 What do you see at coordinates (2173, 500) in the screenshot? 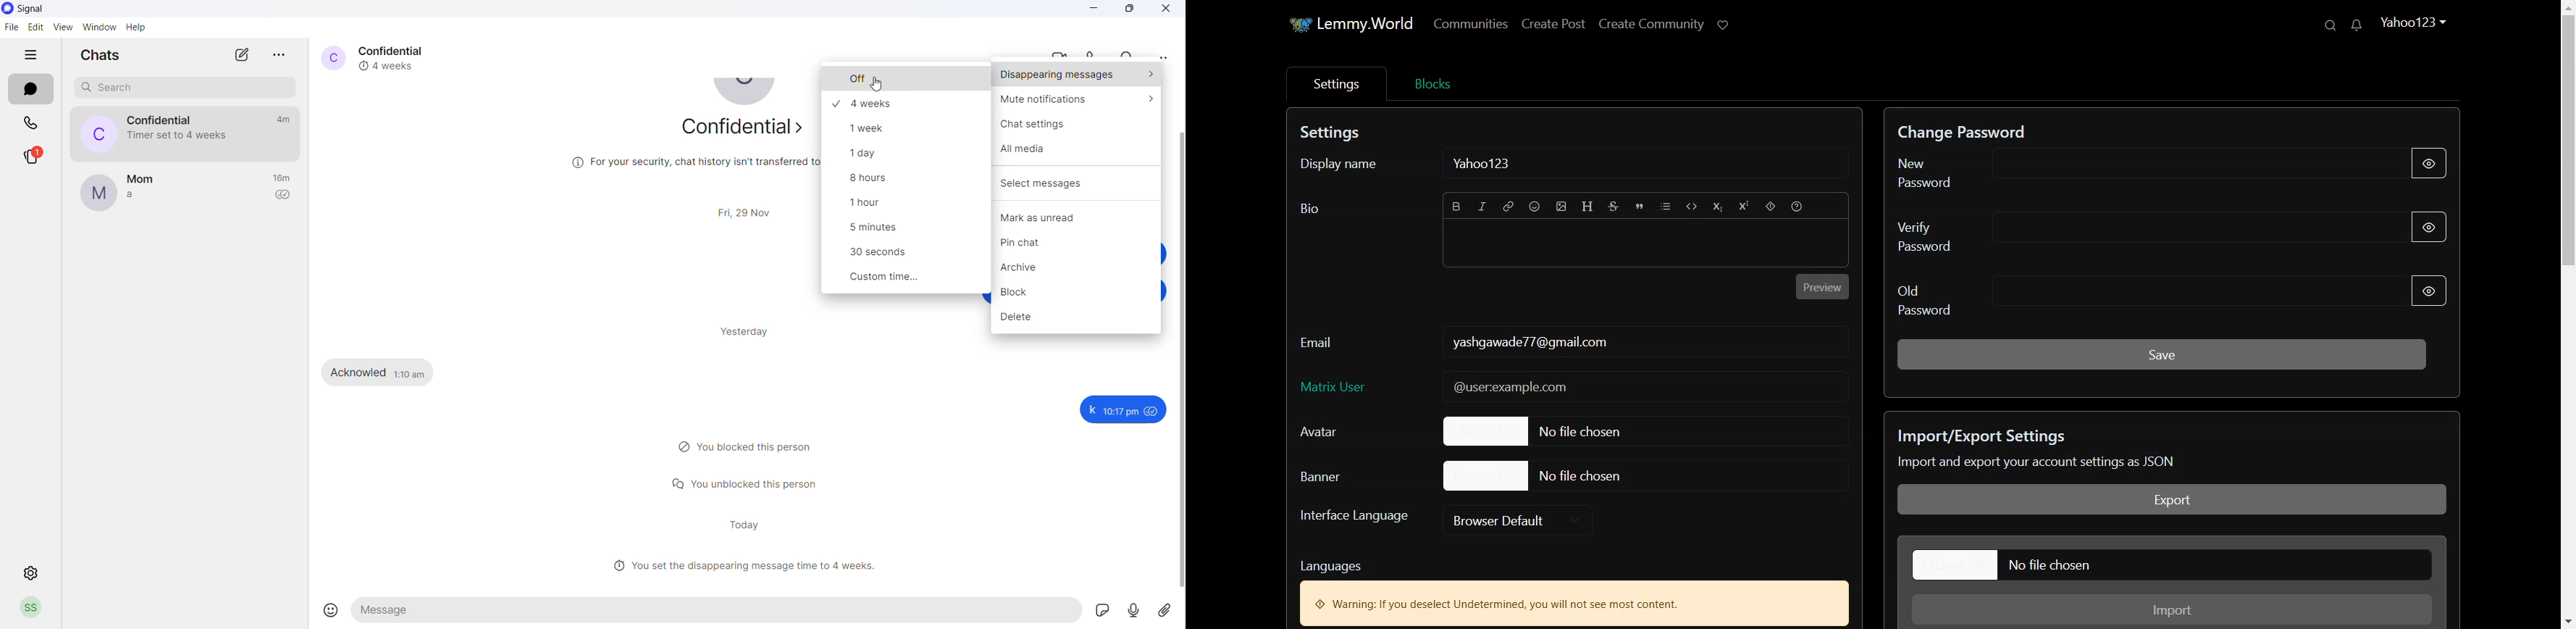
I see `Export` at bounding box center [2173, 500].